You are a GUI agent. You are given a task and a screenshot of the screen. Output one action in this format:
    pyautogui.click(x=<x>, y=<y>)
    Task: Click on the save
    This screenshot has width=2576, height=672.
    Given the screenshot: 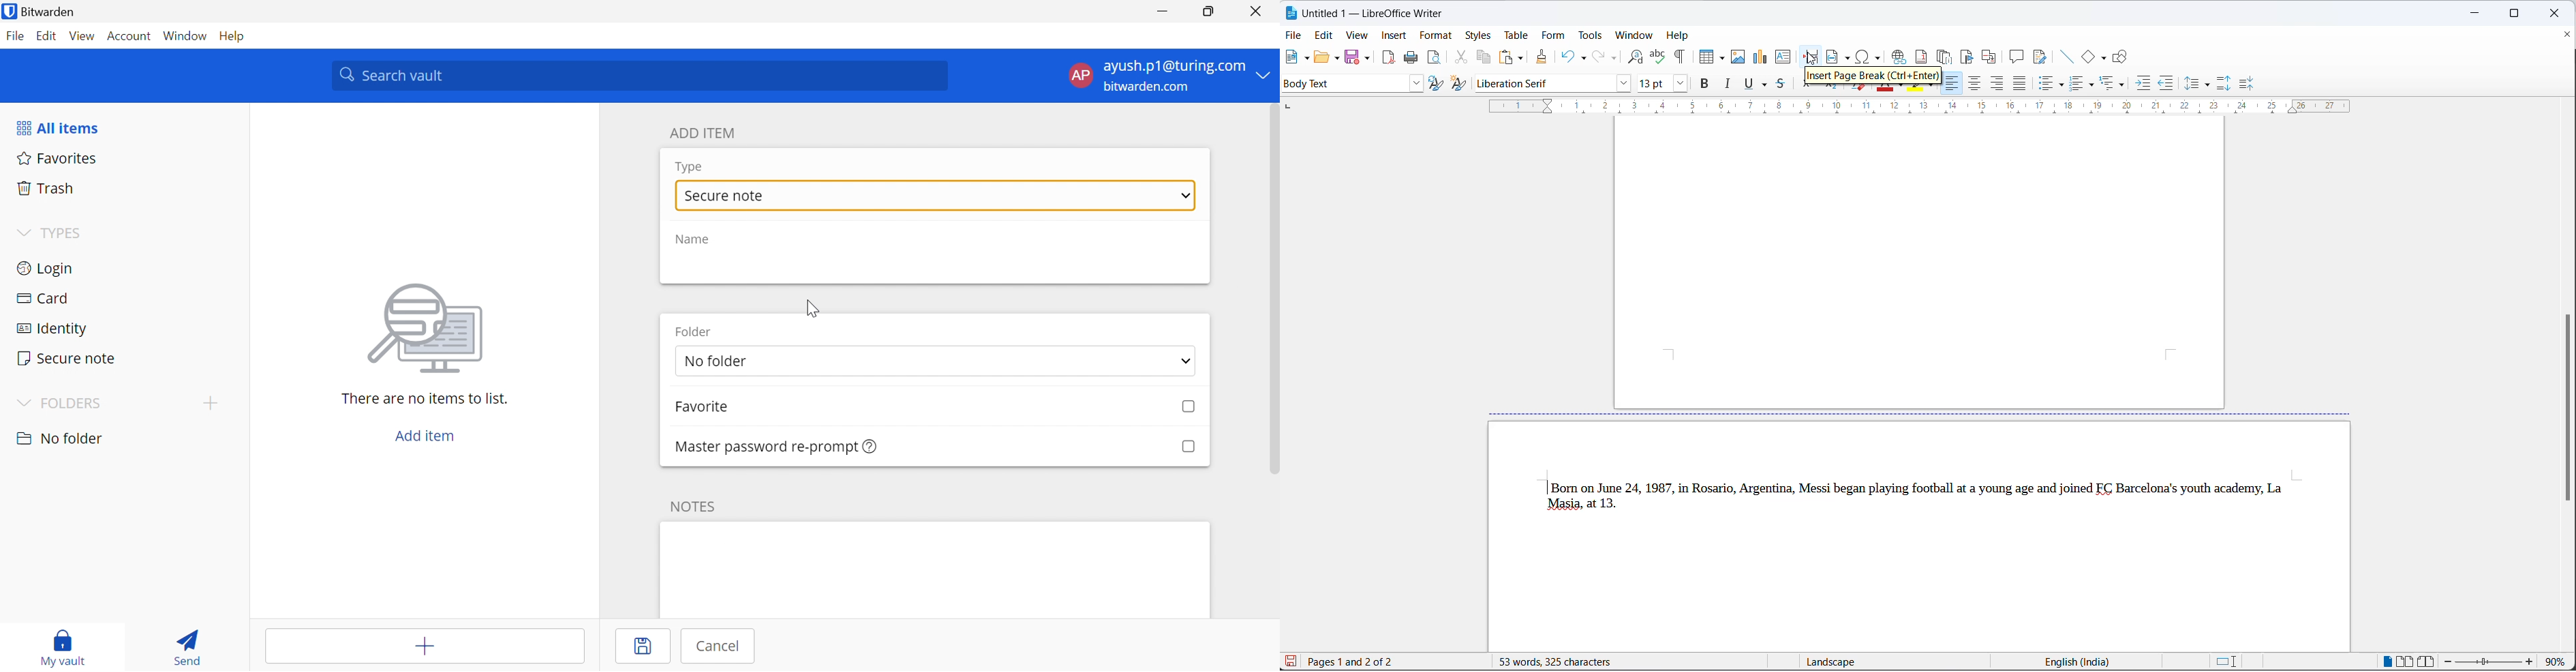 What is the action you would take?
    pyautogui.click(x=1288, y=662)
    